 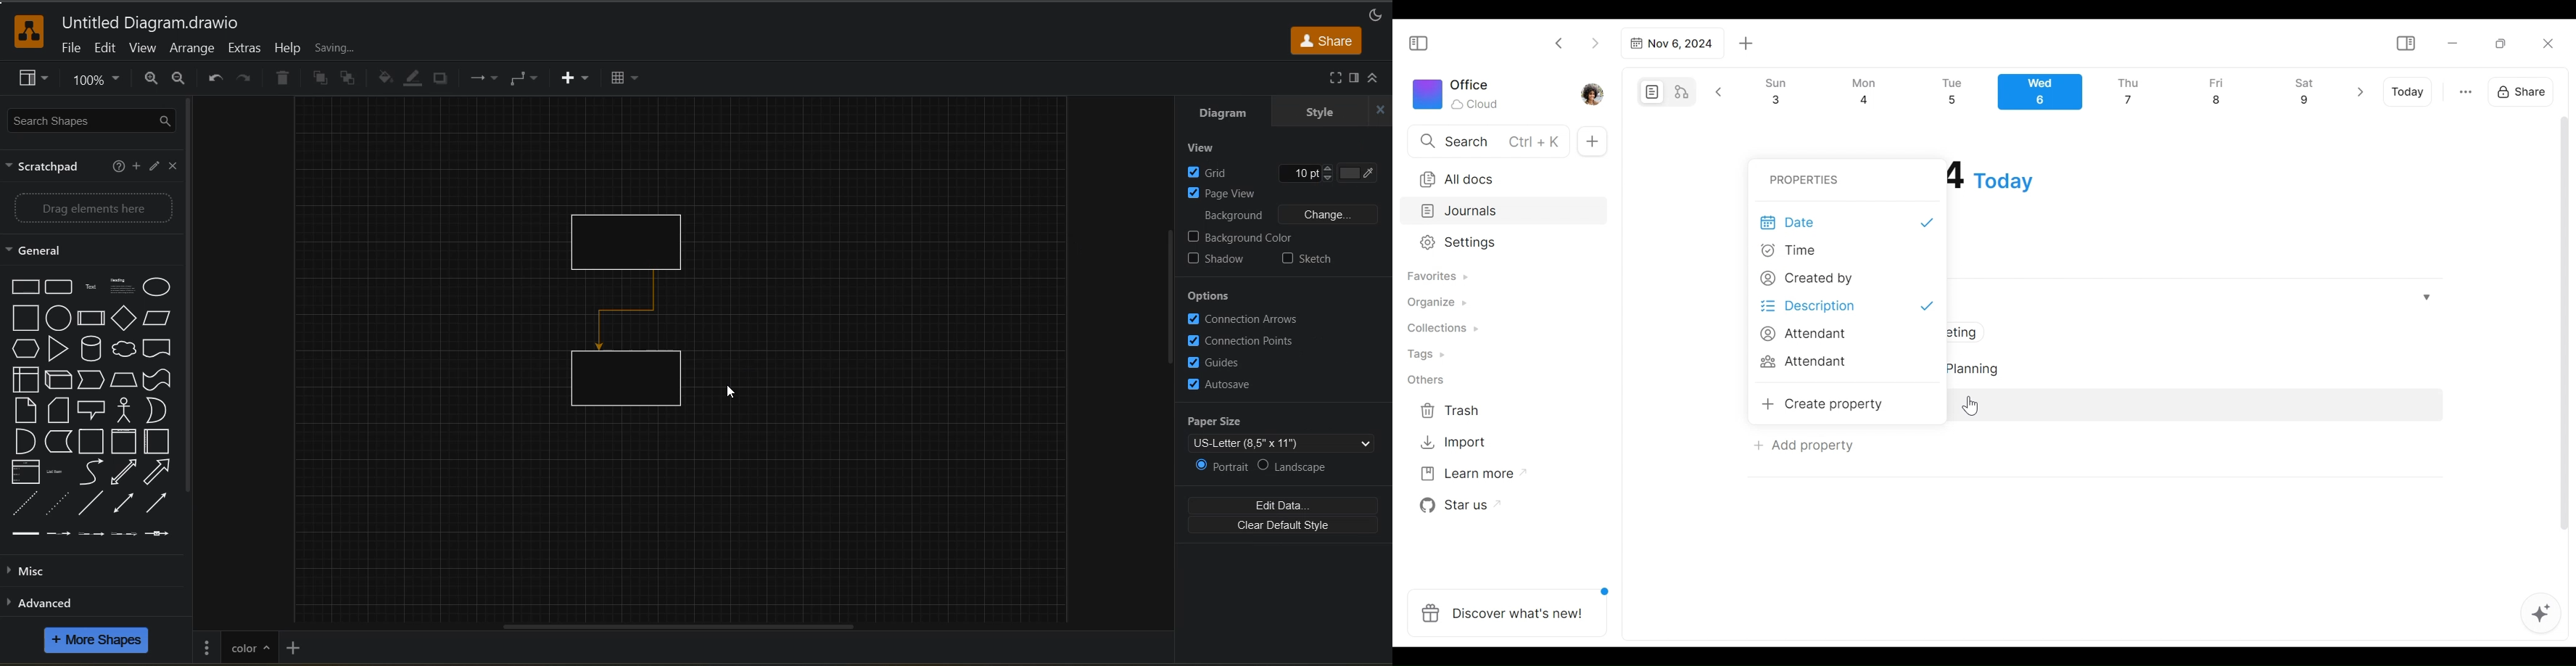 I want to click on paper size, so click(x=1287, y=429).